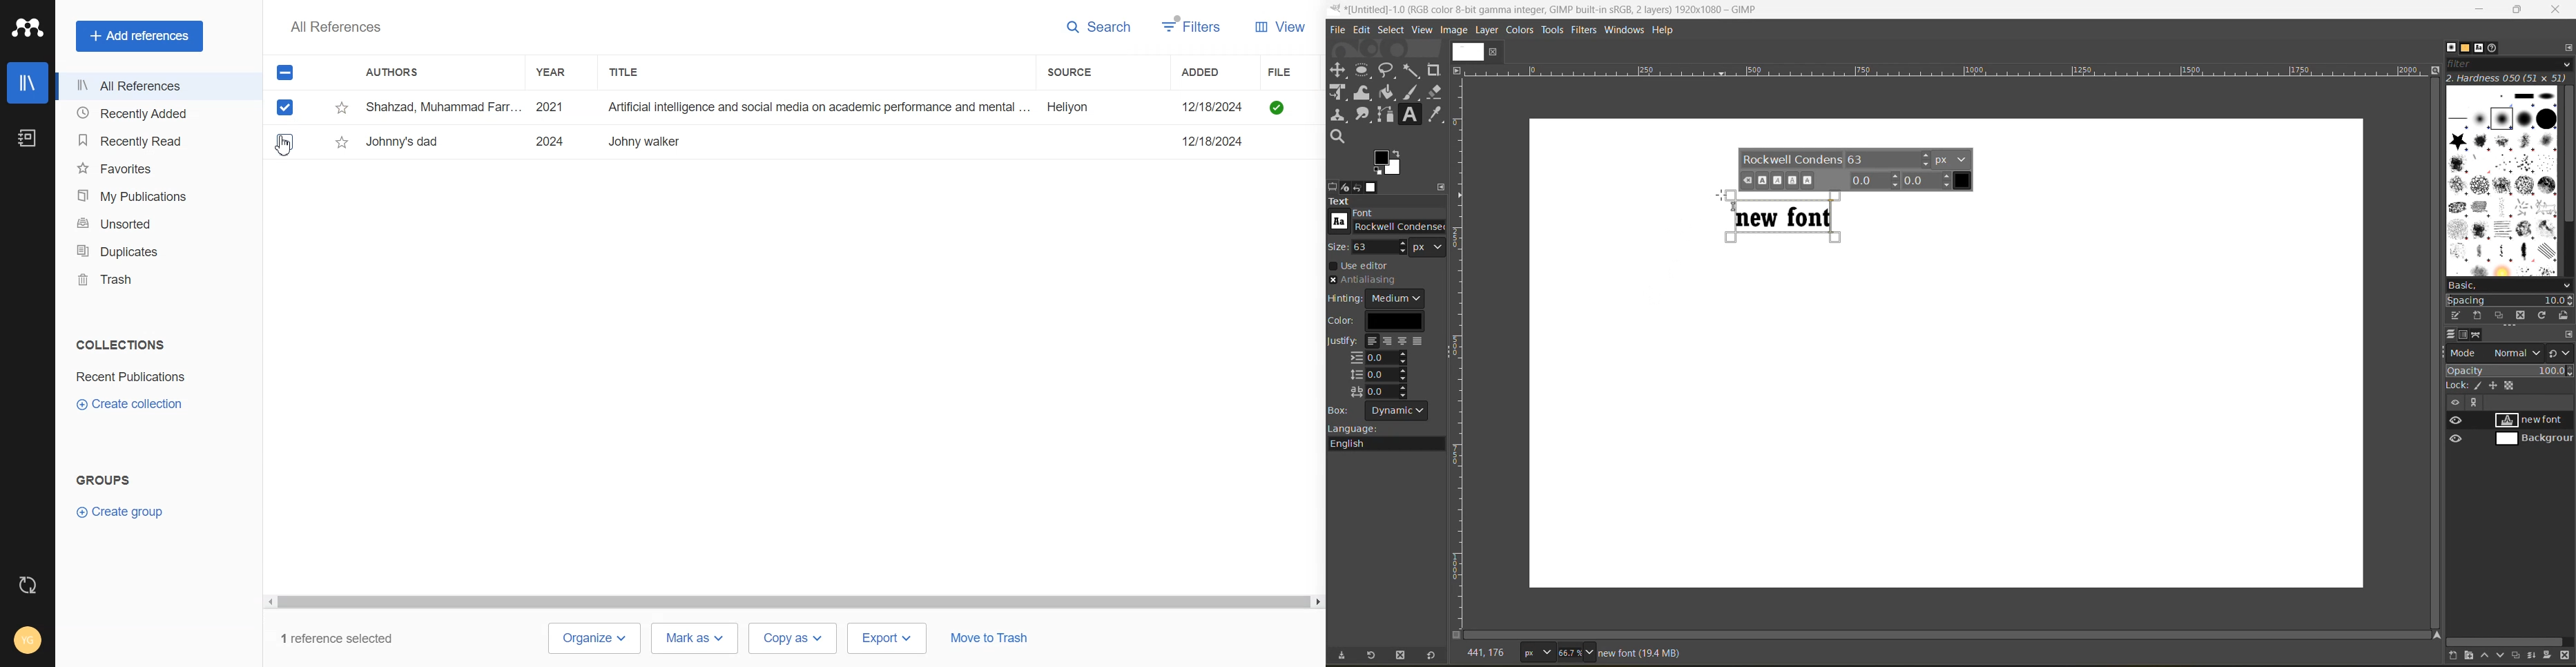 The image size is (2576, 672). I want to click on hinting, so click(1380, 299).